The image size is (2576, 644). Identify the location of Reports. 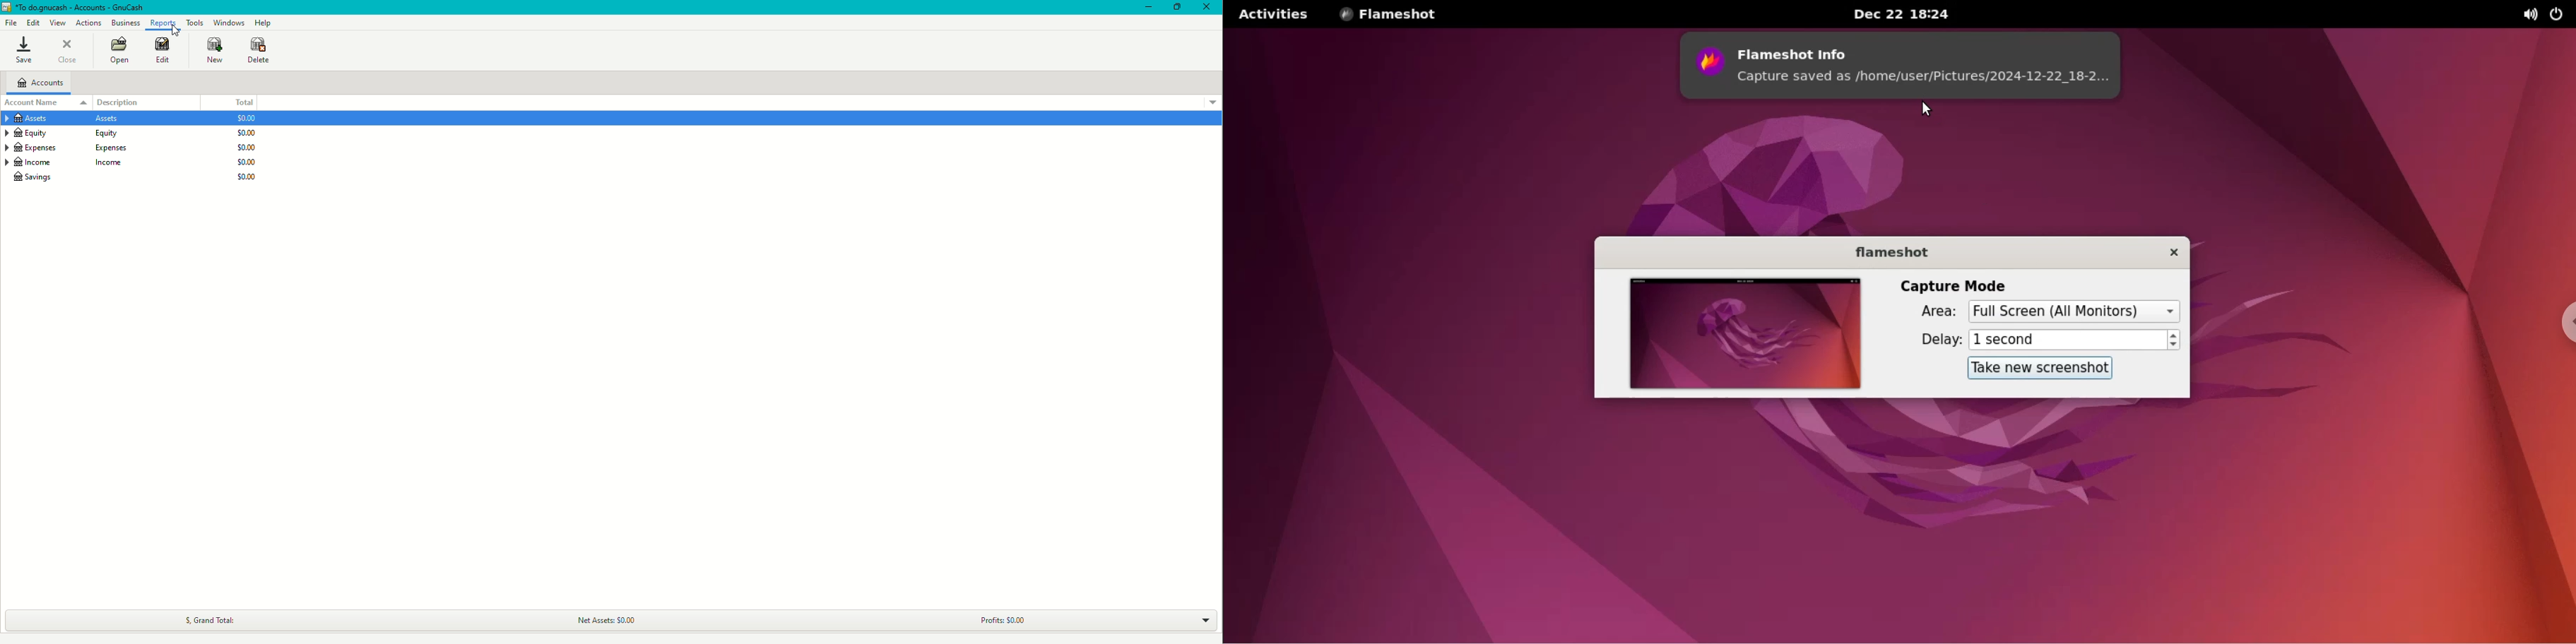
(160, 22).